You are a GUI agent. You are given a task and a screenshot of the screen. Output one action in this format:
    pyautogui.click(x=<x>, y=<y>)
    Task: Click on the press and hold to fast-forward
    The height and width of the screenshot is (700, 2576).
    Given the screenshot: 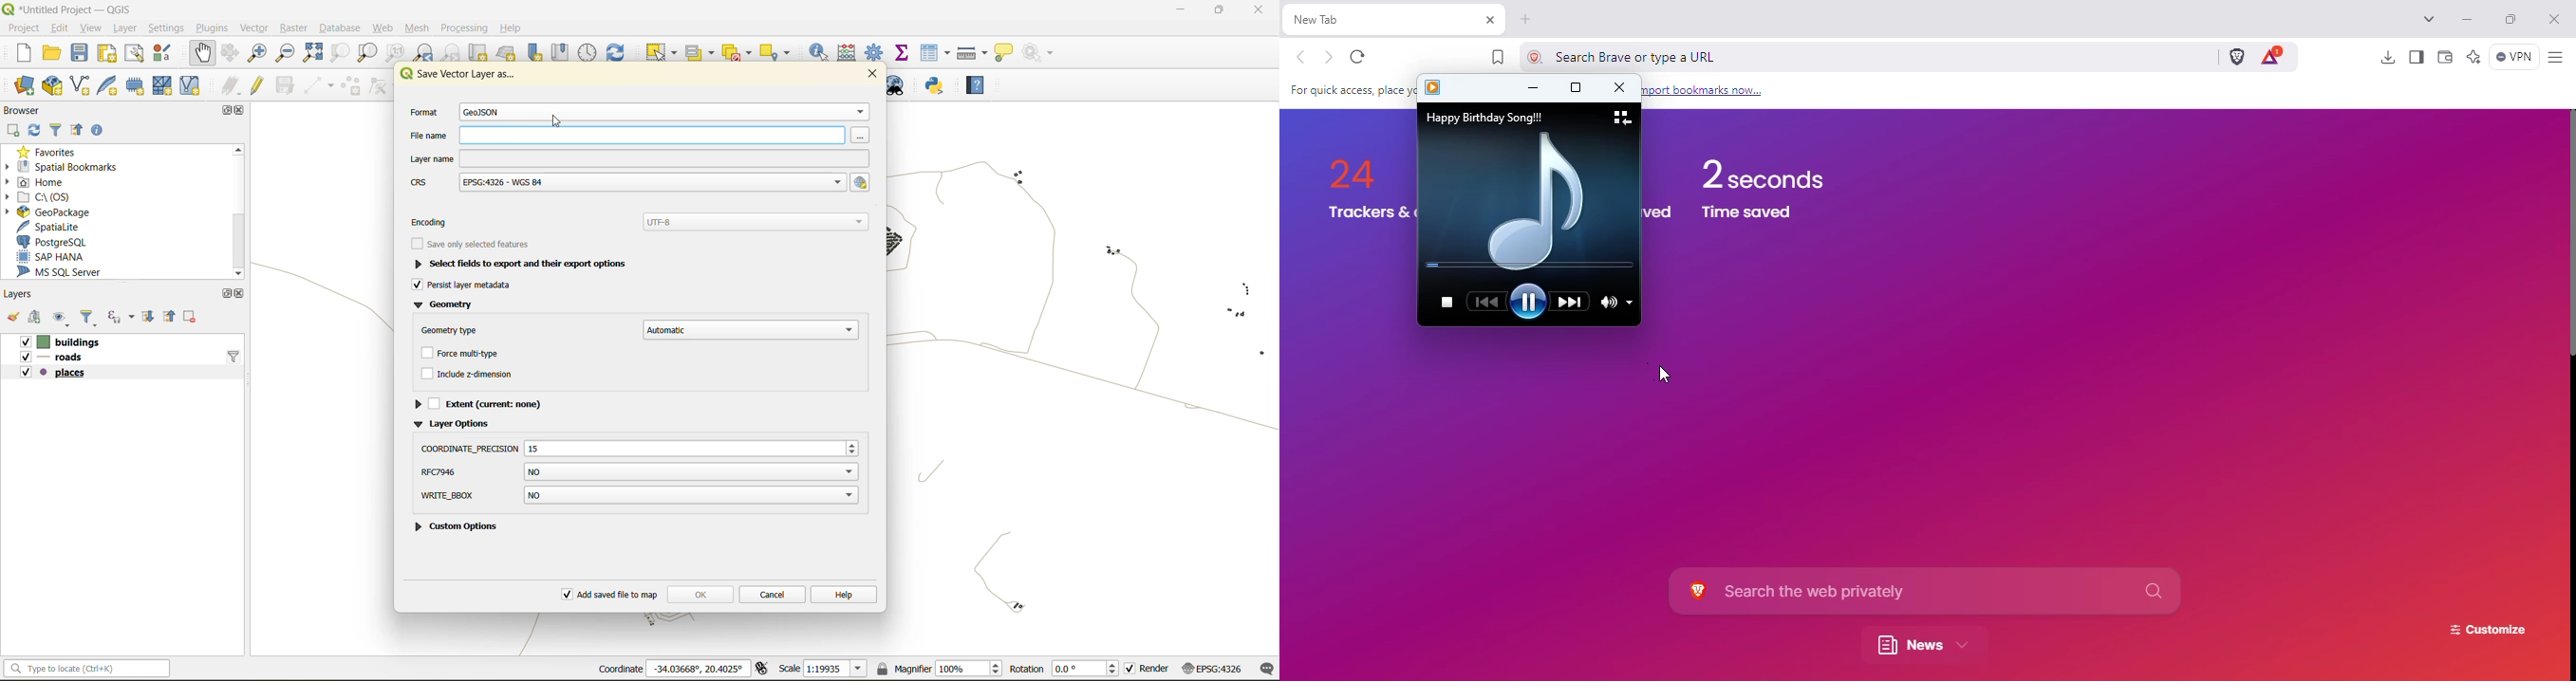 What is the action you would take?
    pyautogui.click(x=1571, y=303)
    